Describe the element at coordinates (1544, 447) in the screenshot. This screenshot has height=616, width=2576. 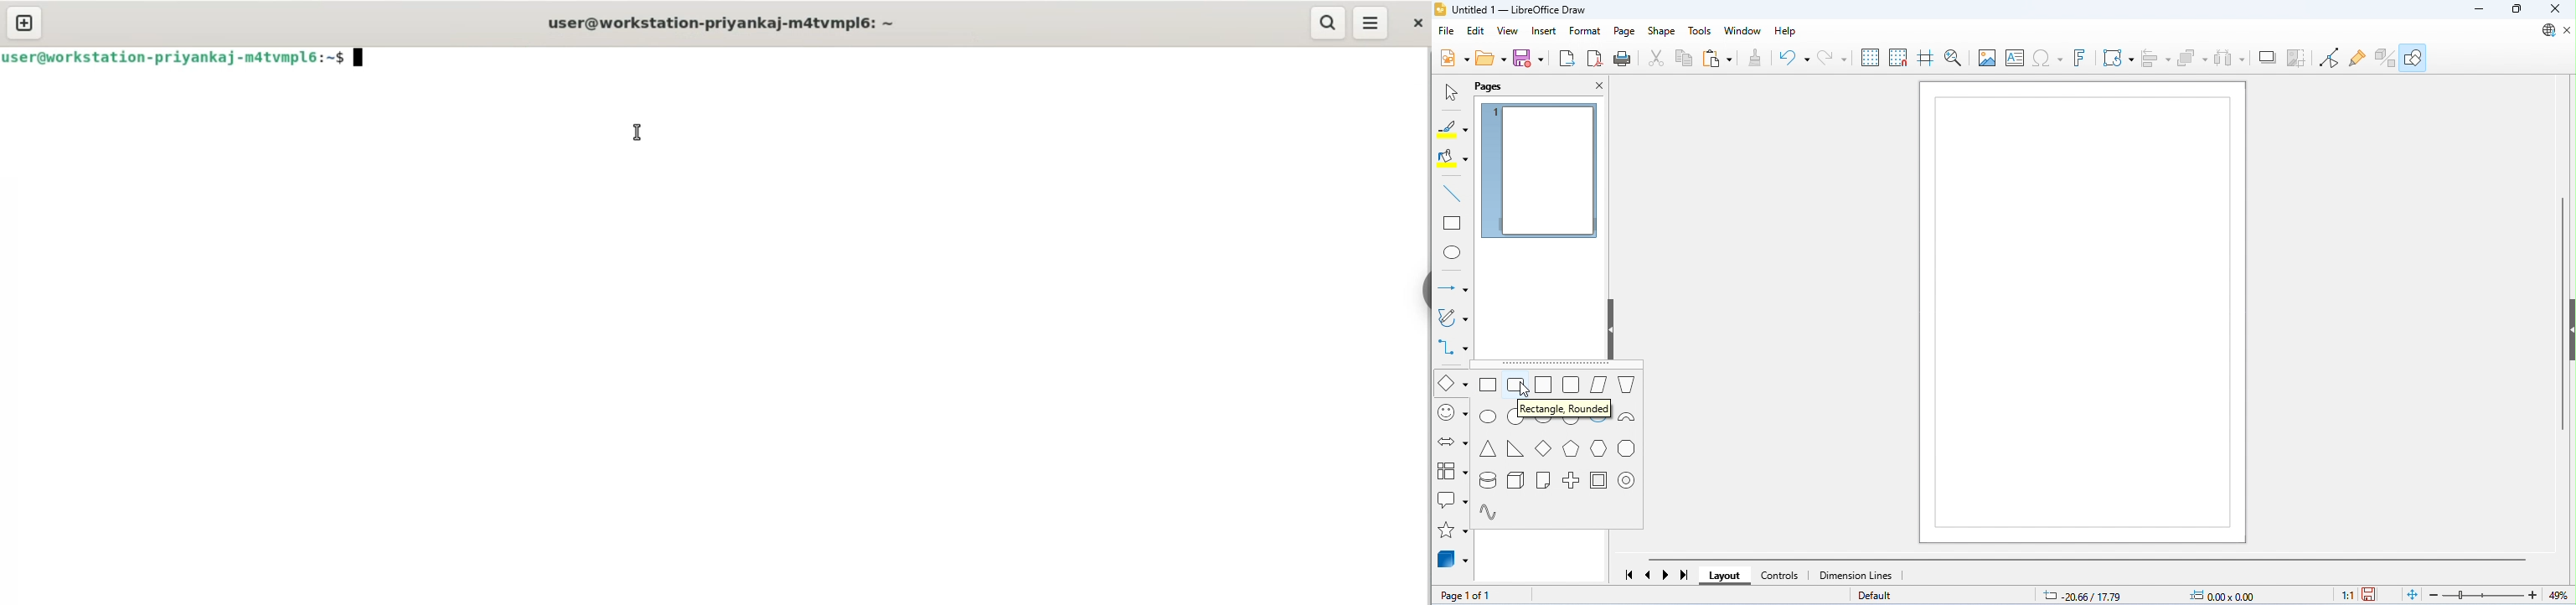
I see `diamond` at that location.